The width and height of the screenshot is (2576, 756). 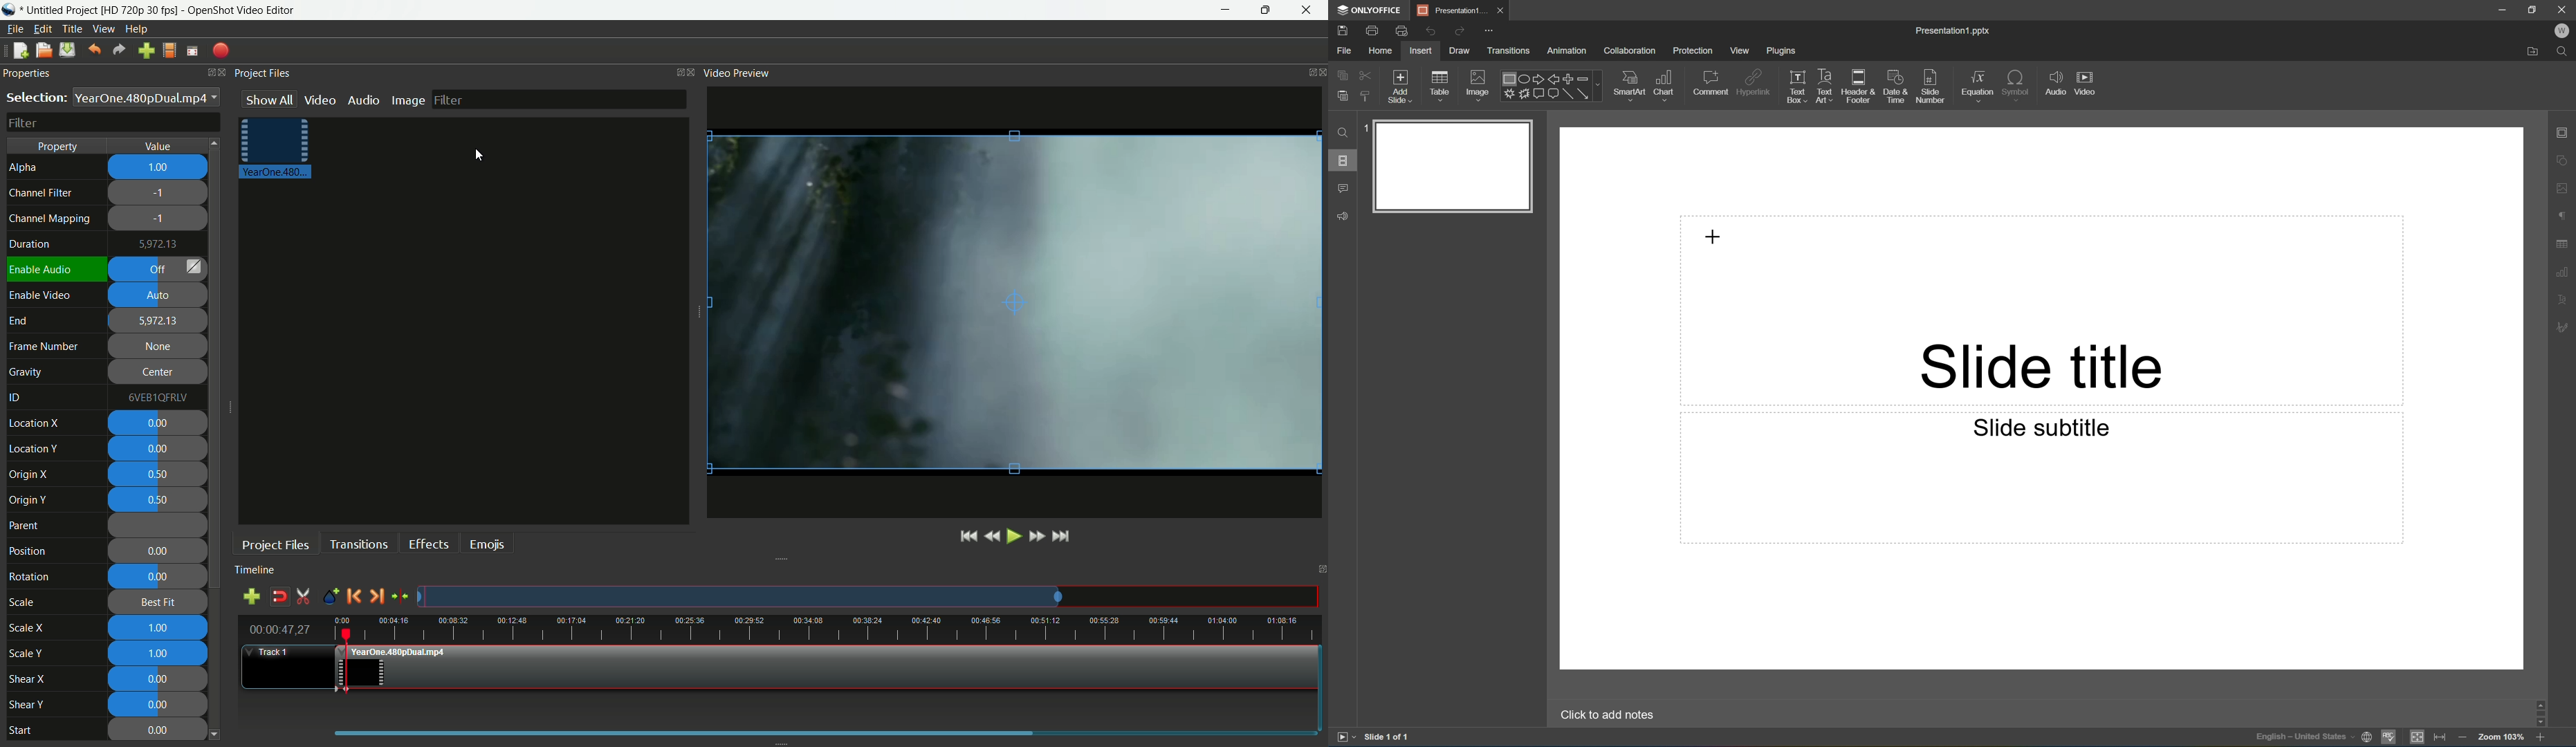 What do you see at coordinates (1308, 10) in the screenshot?
I see `close app` at bounding box center [1308, 10].